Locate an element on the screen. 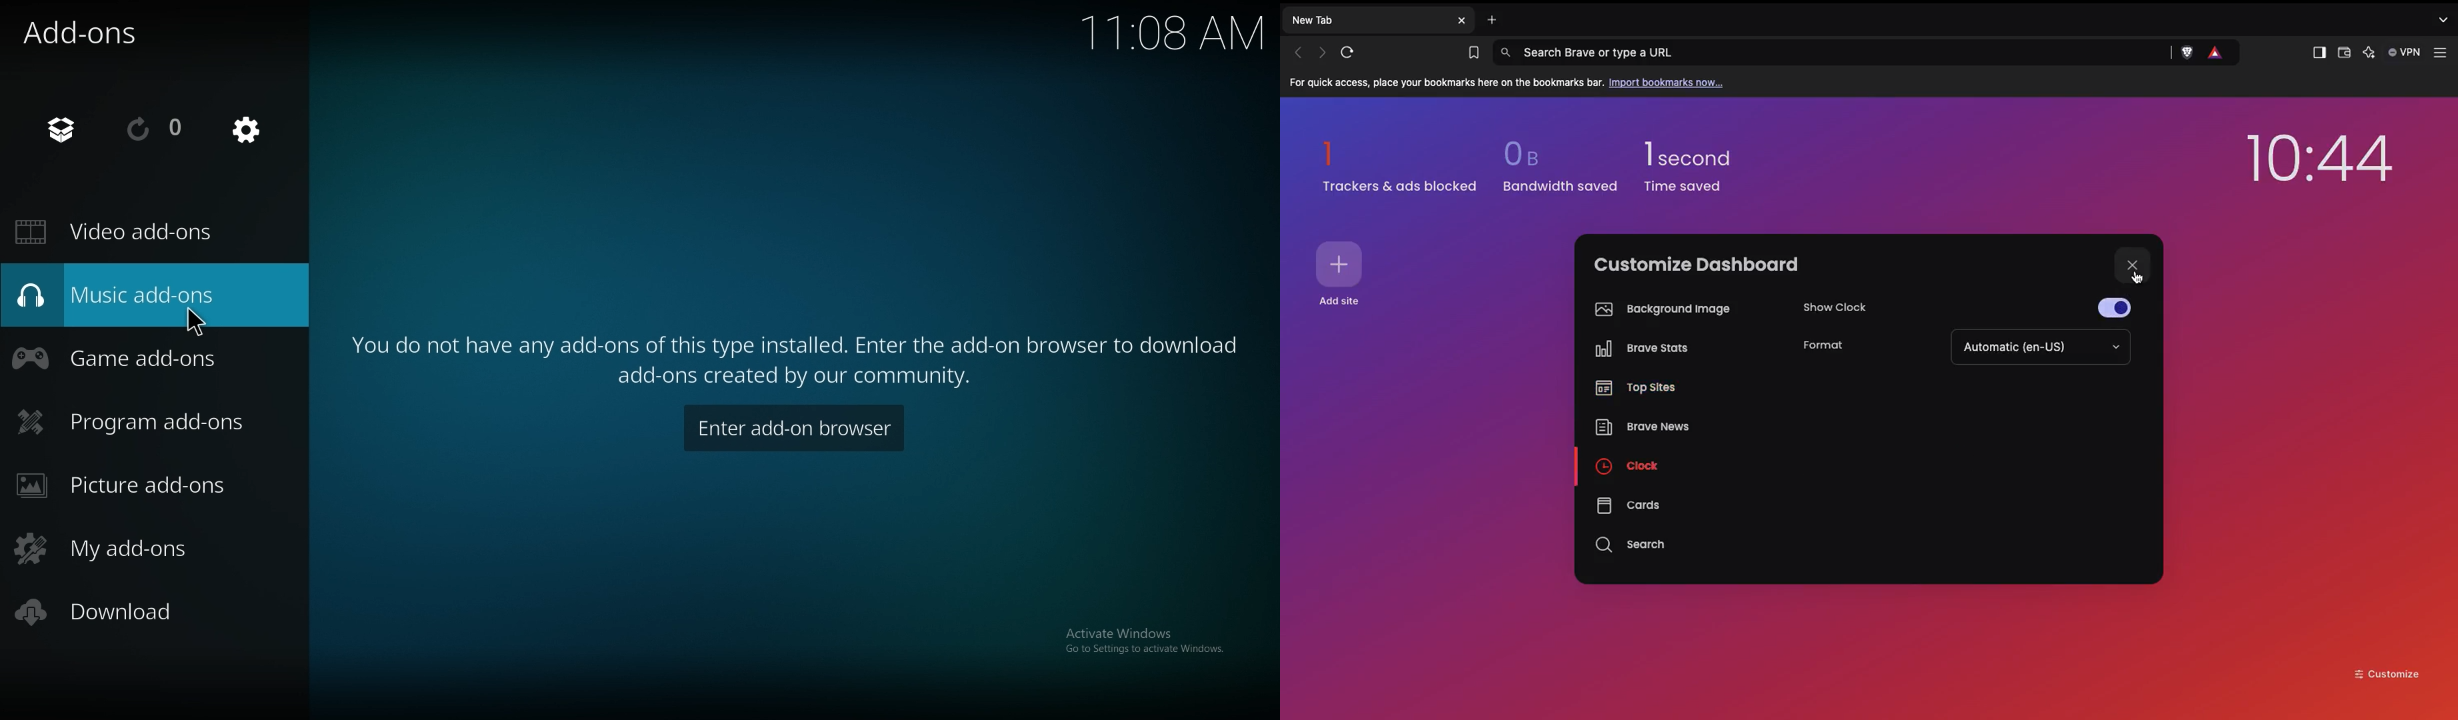  Customize and control Brave is located at coordinates (2443, 53).